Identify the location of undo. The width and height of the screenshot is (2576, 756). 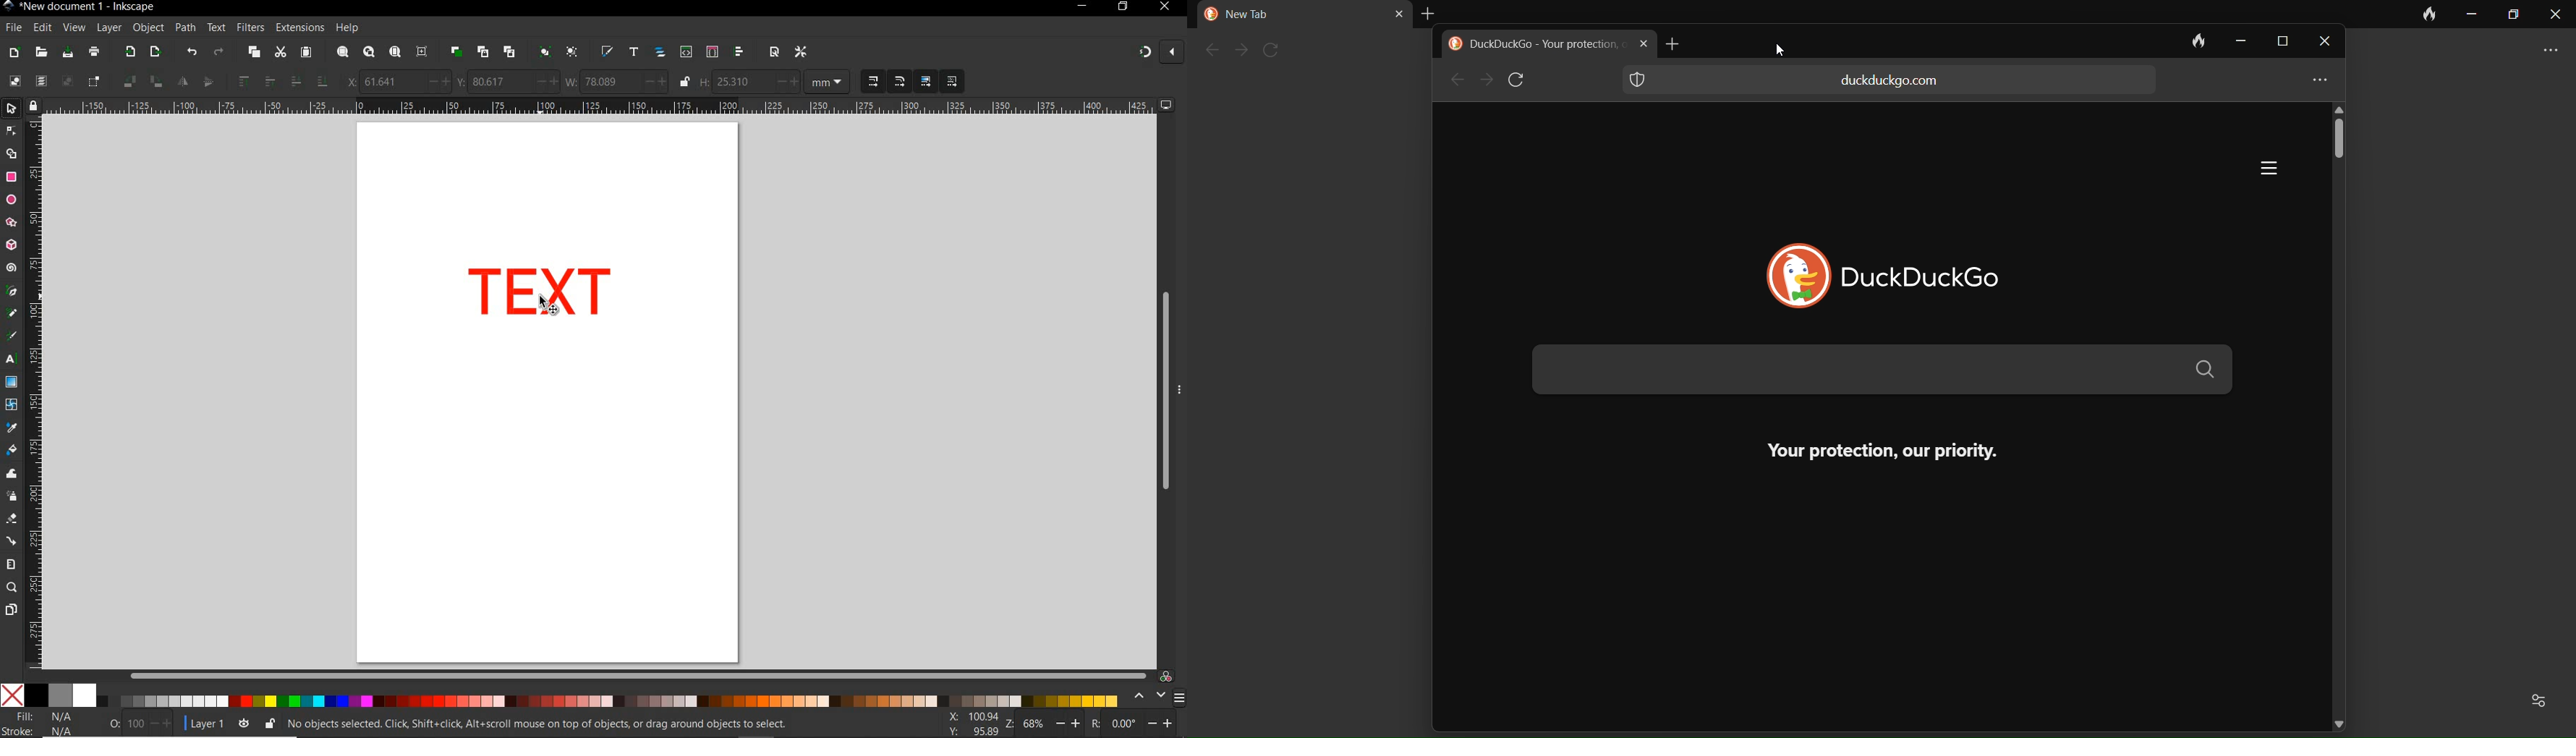
(191, 52).